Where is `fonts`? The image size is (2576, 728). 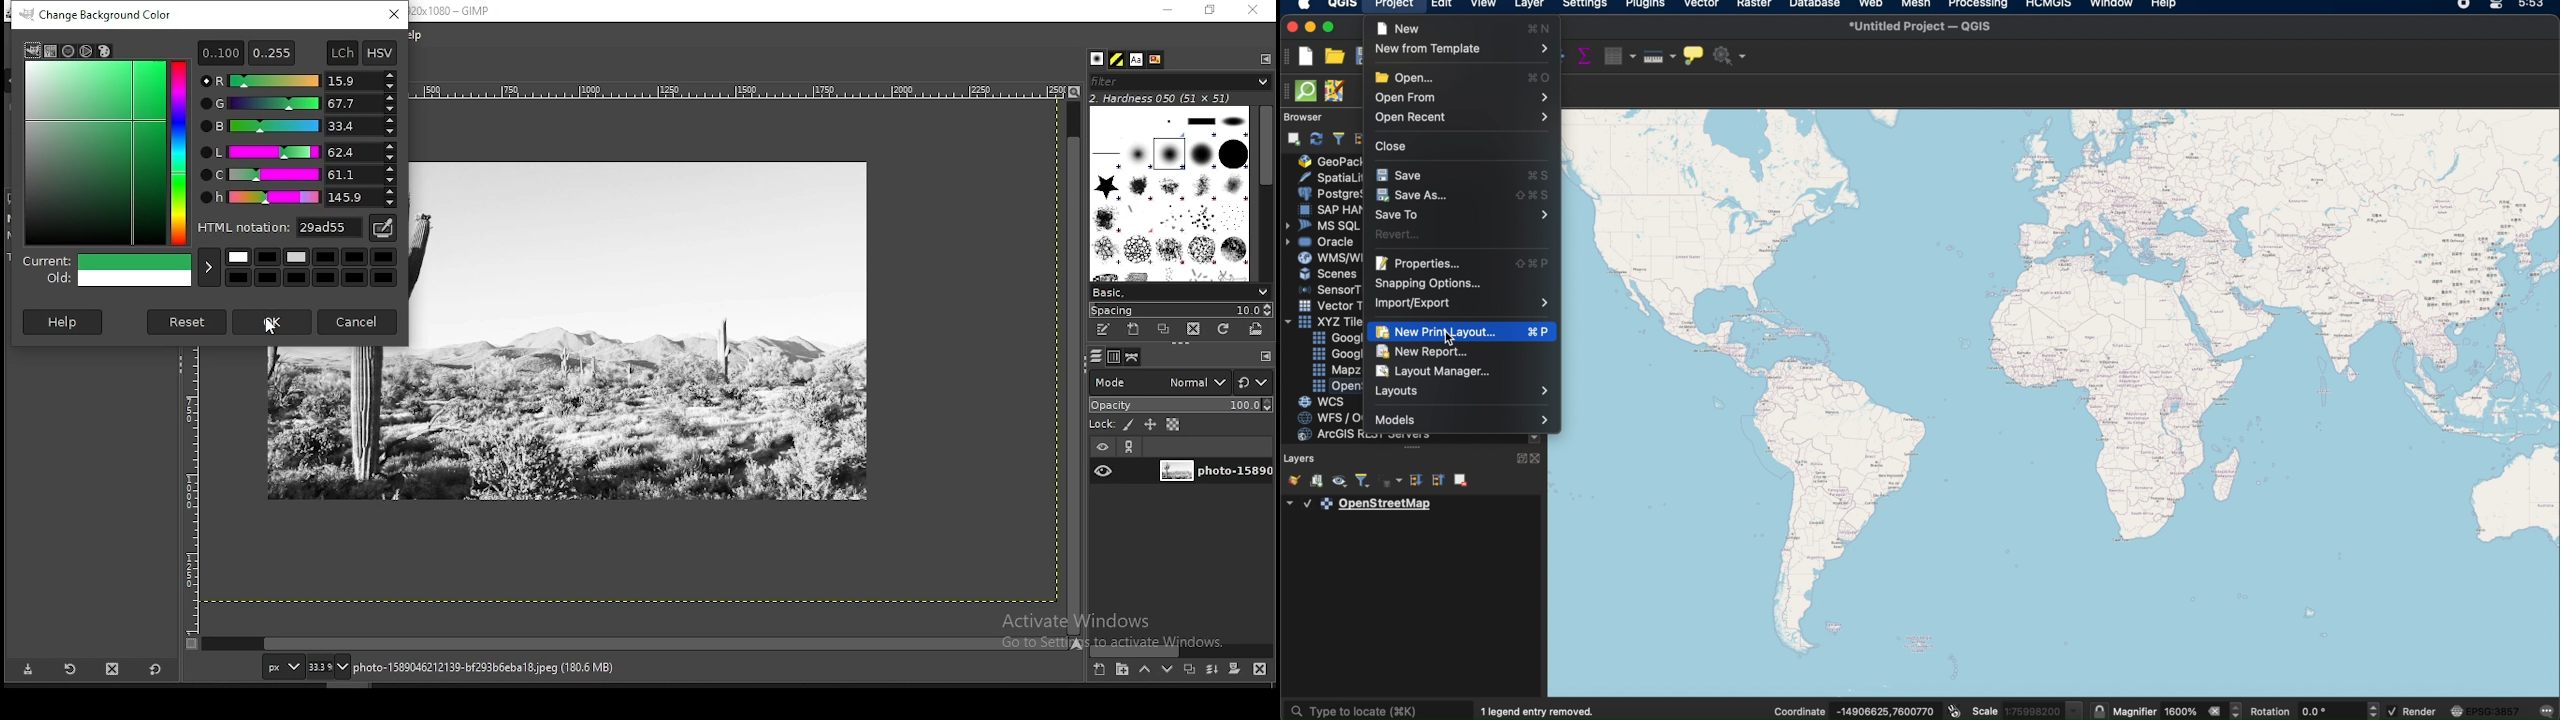
fonts is located at coordinates (1138, 59).